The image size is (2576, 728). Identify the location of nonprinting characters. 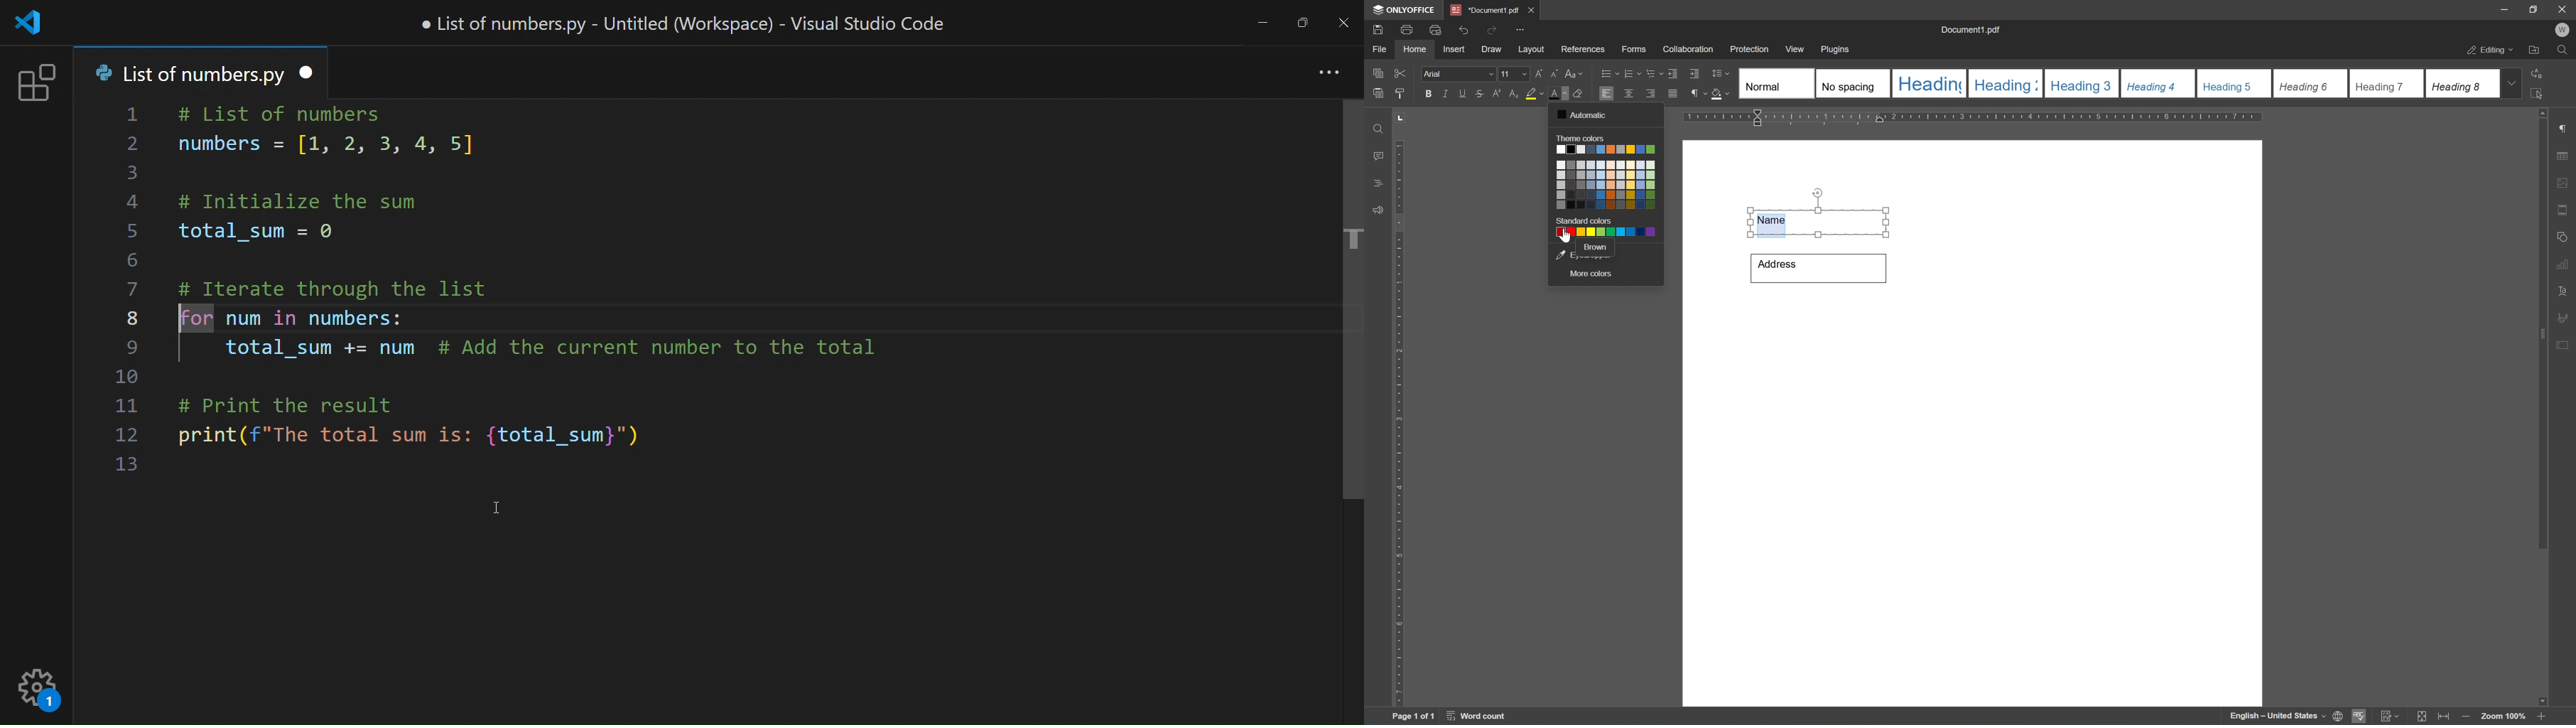
(1699, 93).